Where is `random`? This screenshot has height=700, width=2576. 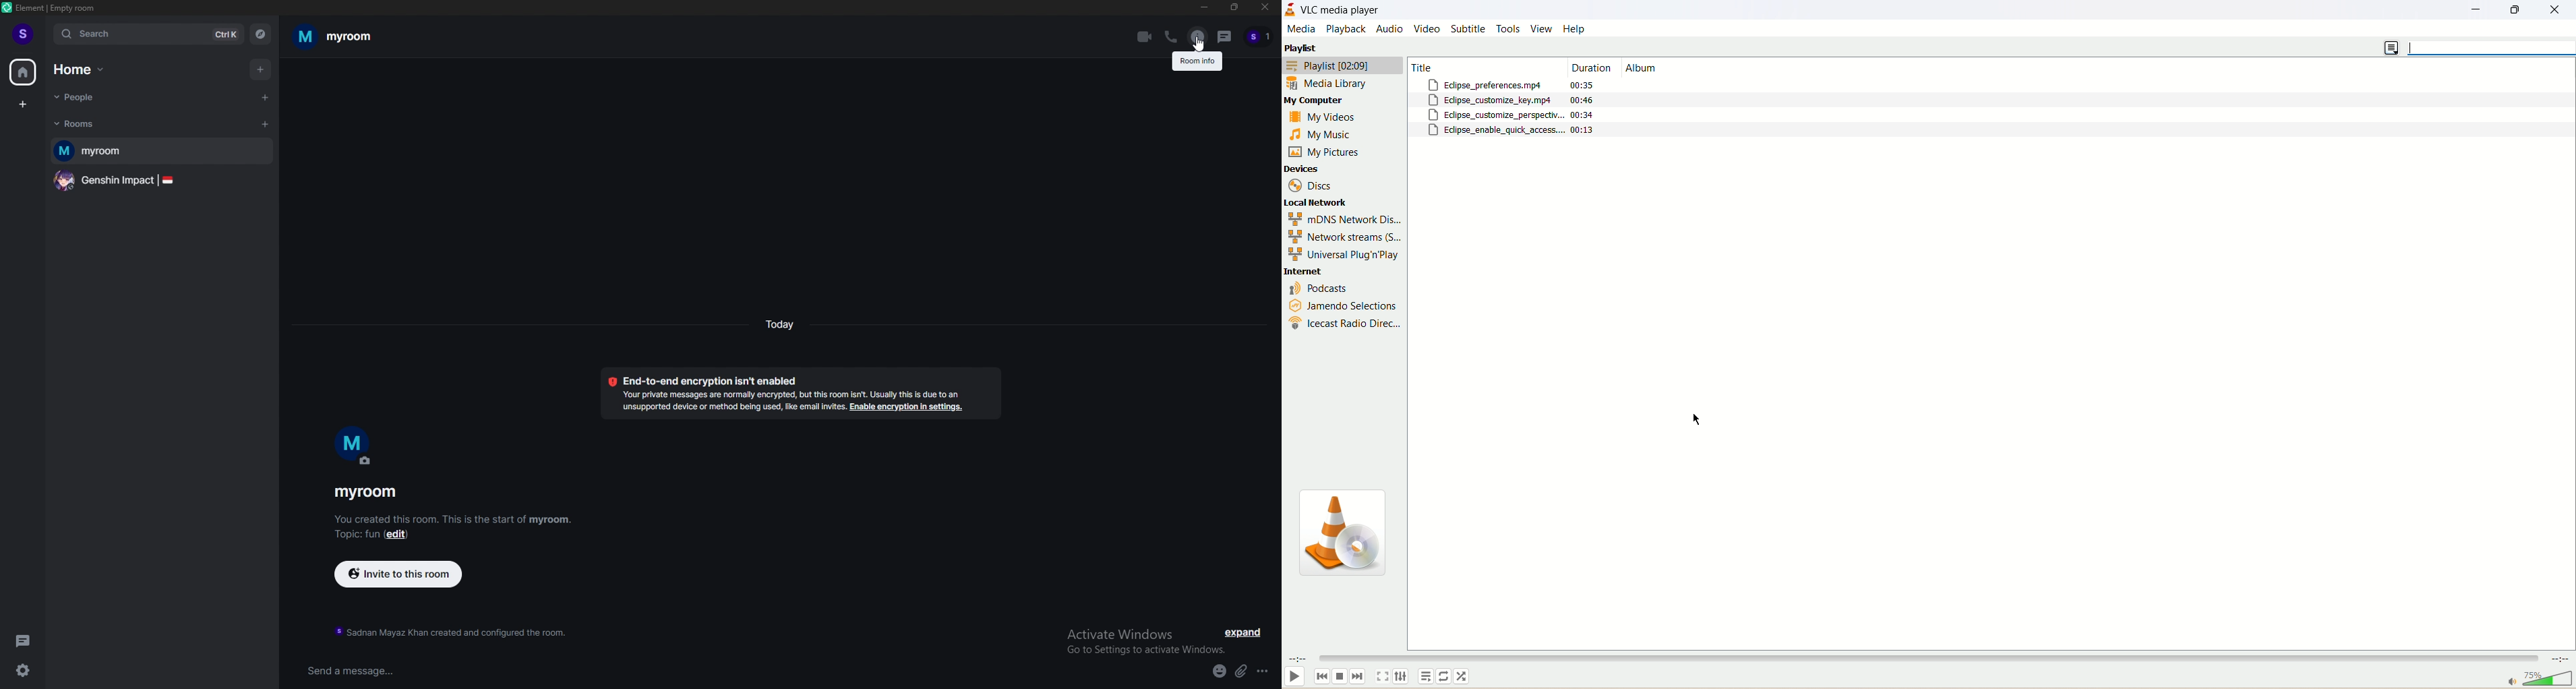 random is located at coordinates (1464, 677).